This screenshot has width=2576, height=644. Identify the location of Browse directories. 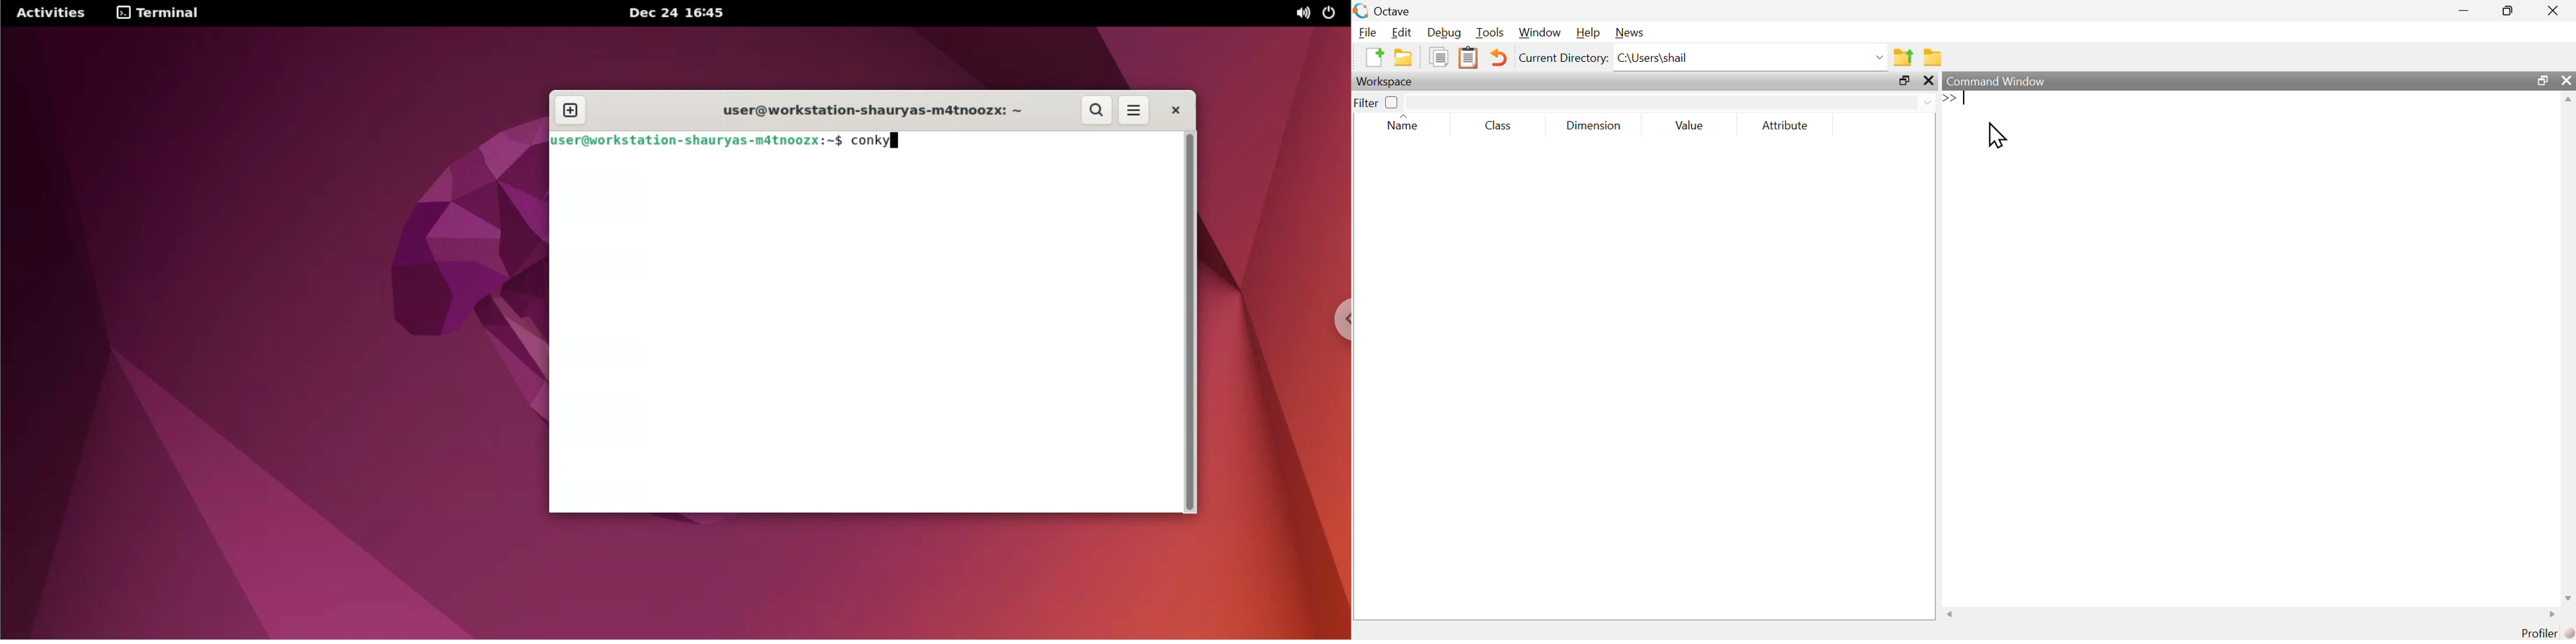
(1932, 57).